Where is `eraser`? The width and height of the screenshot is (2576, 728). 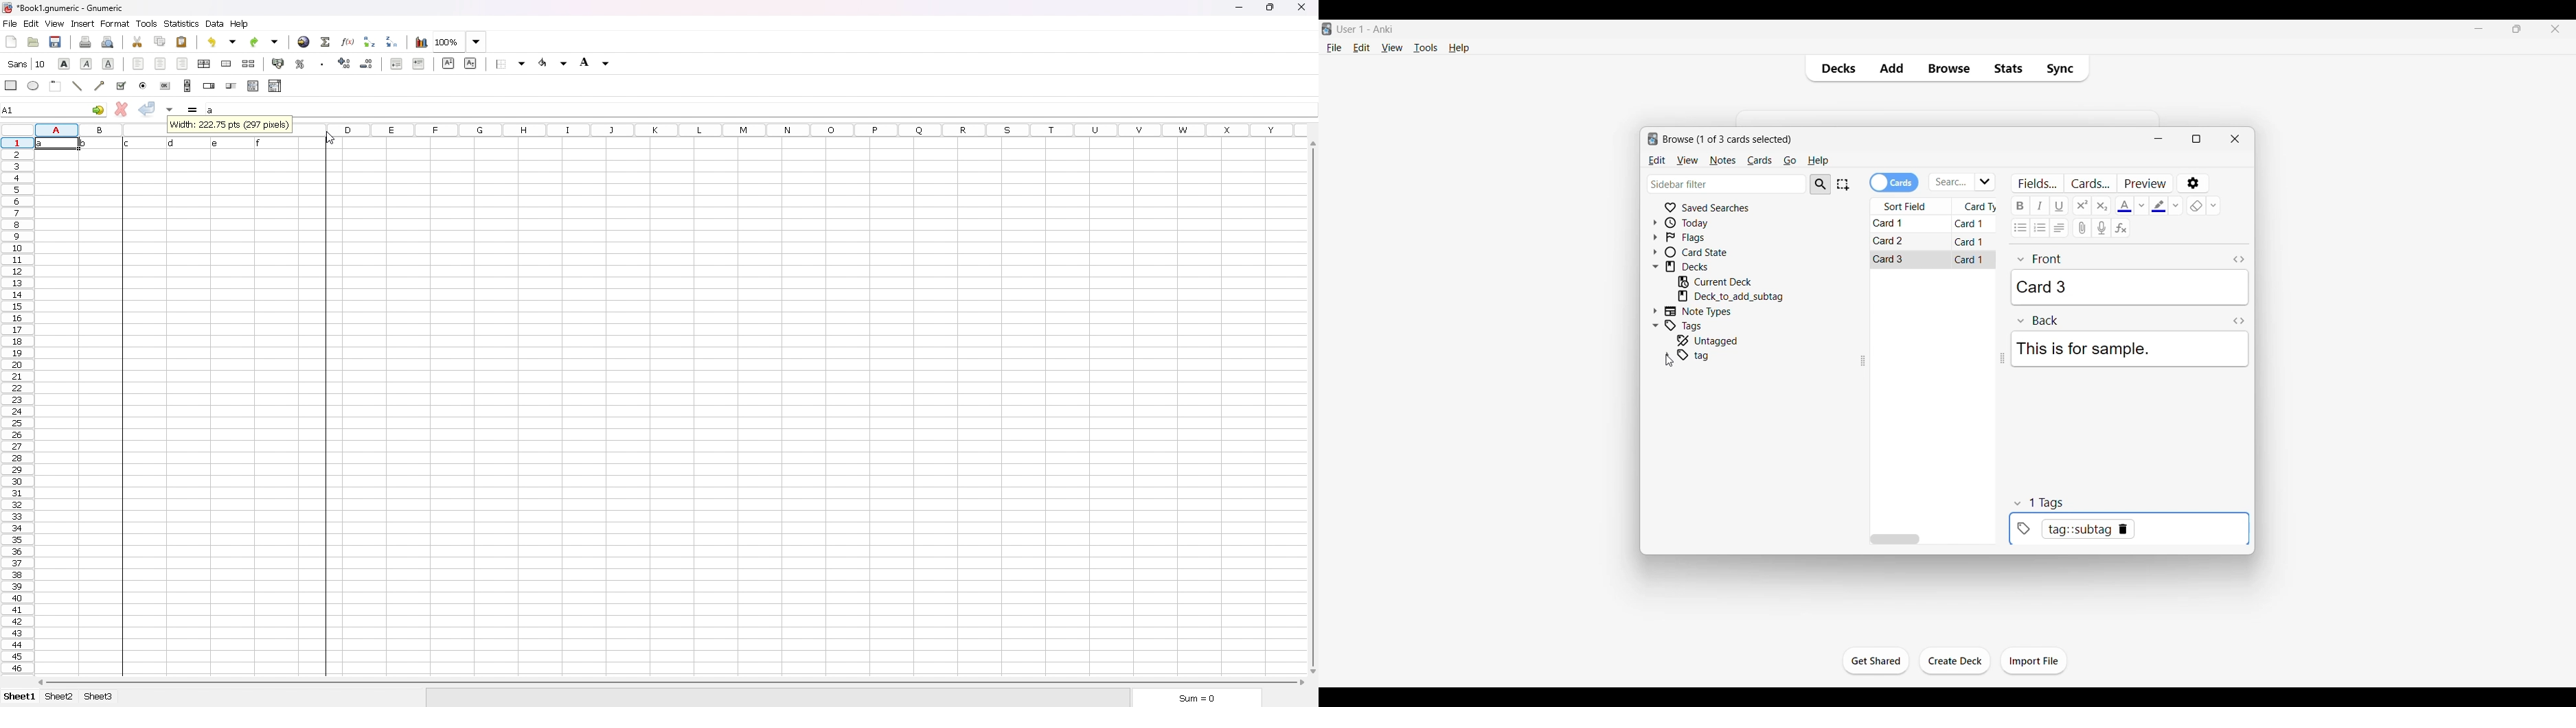 eraser is located at coordinates (2196, 206).